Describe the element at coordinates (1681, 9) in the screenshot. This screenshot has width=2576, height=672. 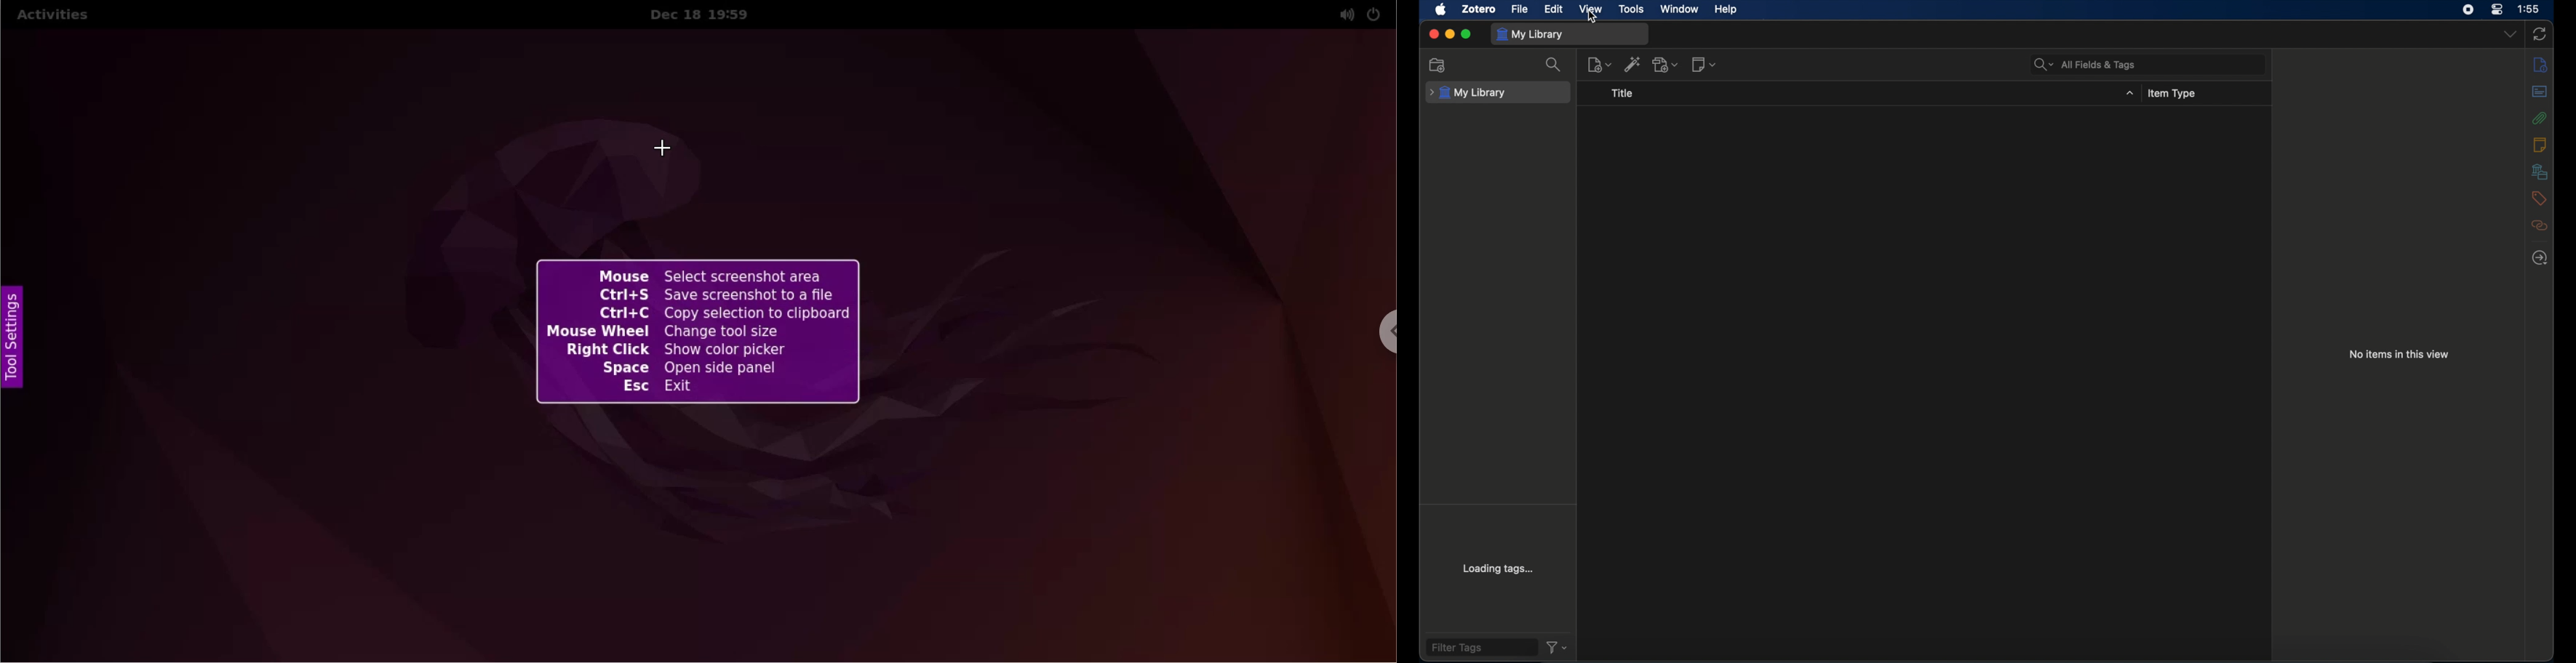
I see `window` at that location.